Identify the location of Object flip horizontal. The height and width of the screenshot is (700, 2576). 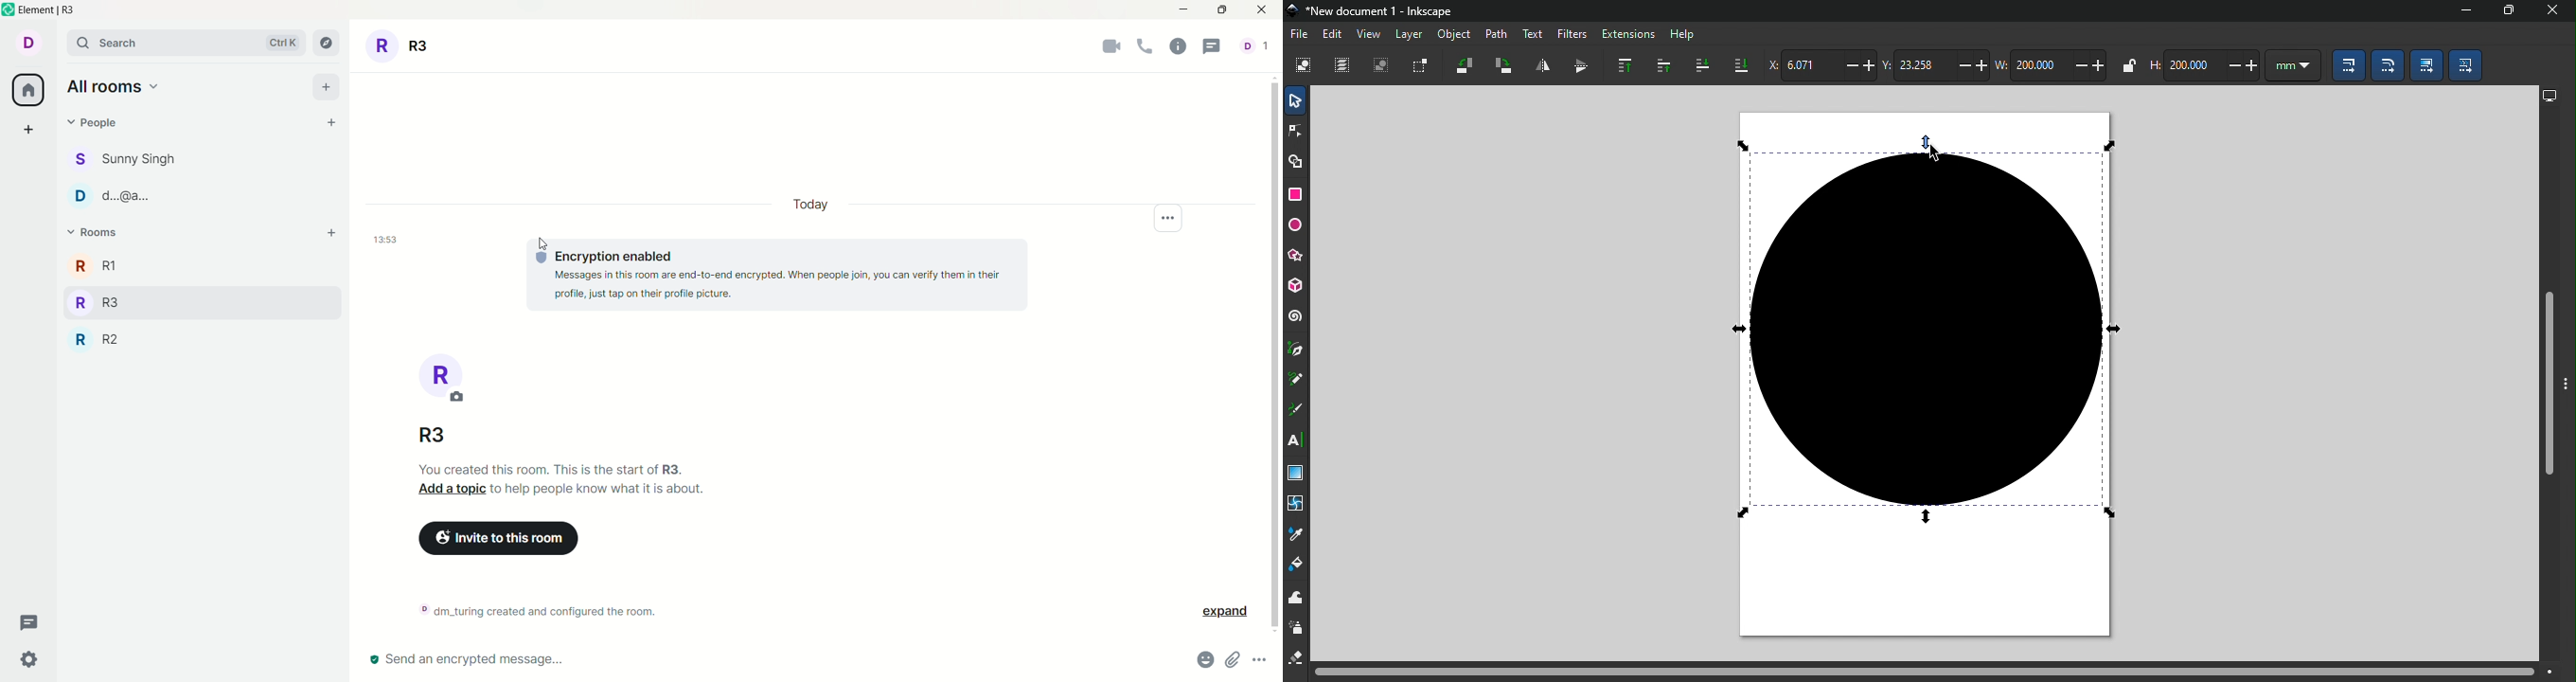
(1542, 65).